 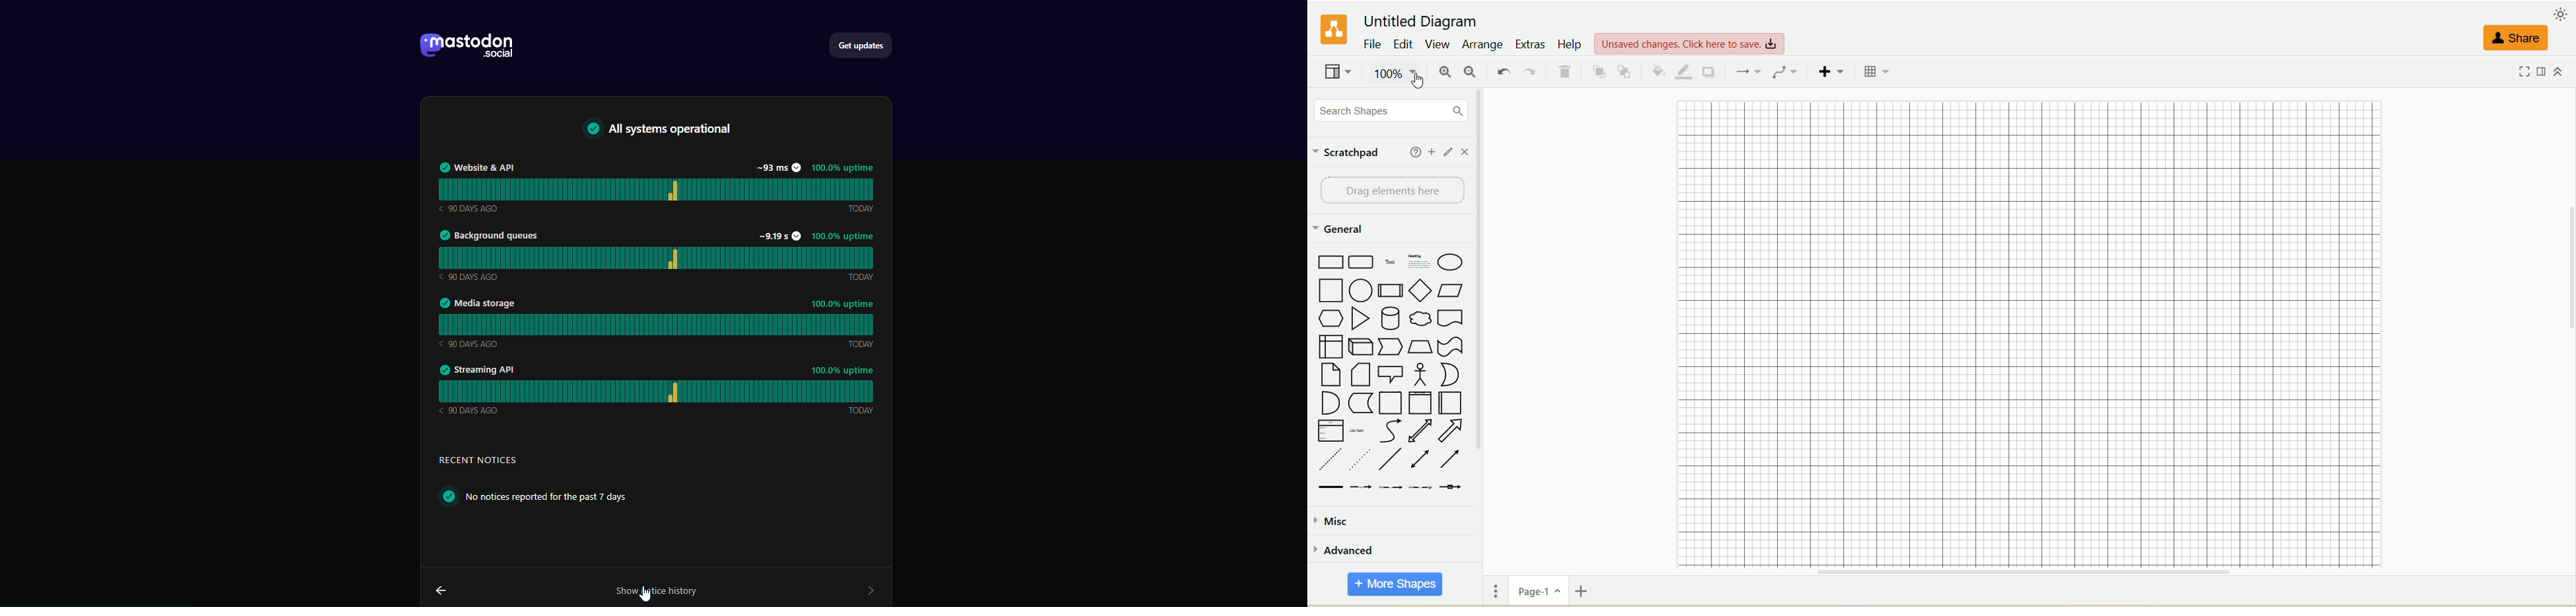 I want to click on undo, so click(x=1504, y=70).